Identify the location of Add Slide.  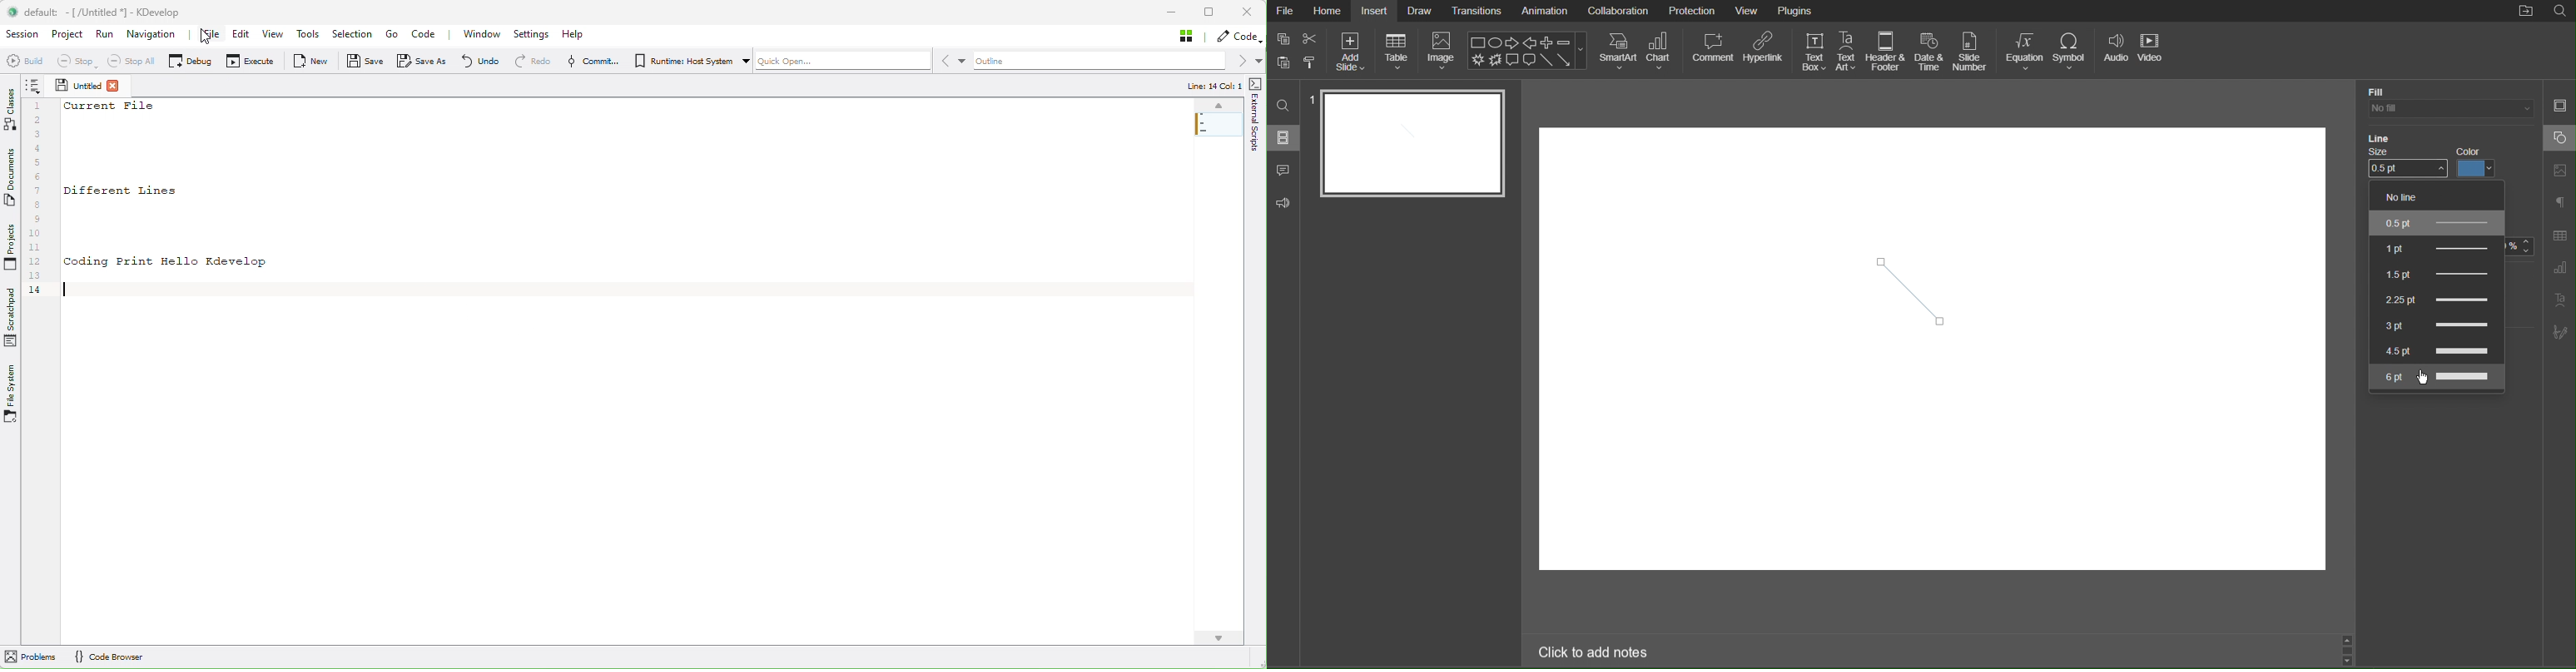
(1351, 52).